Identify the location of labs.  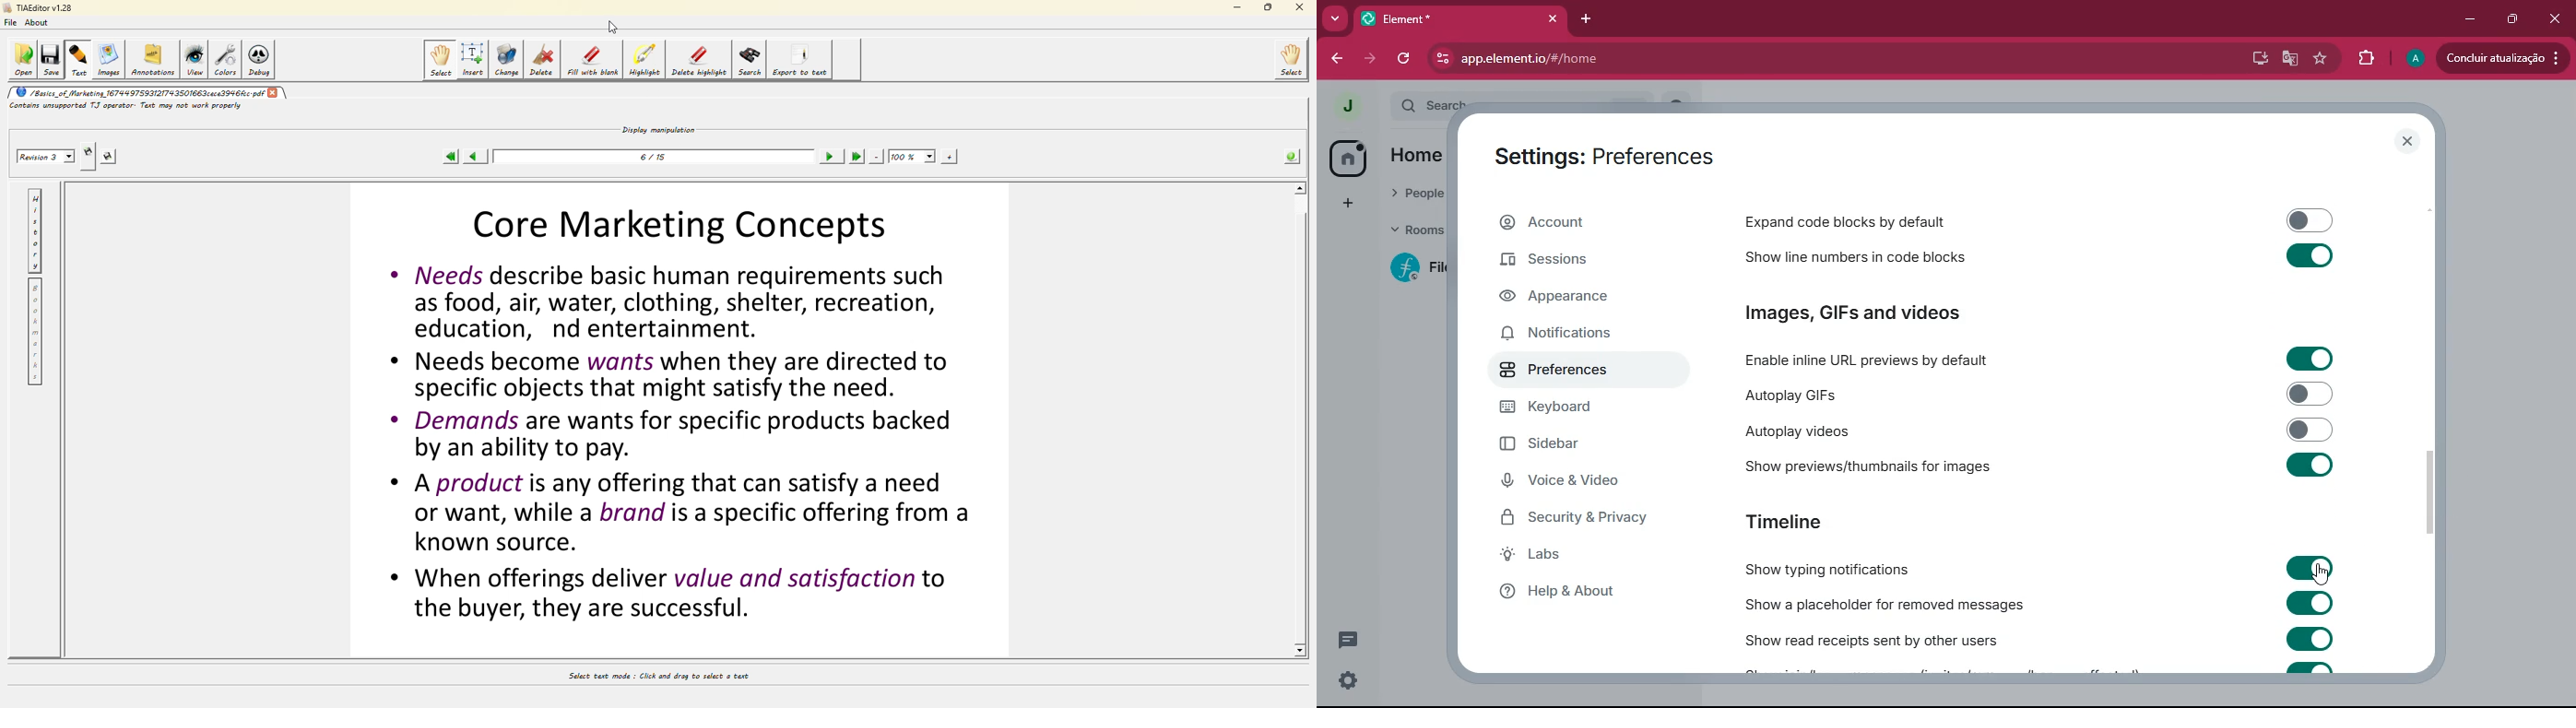
(1566, 556).